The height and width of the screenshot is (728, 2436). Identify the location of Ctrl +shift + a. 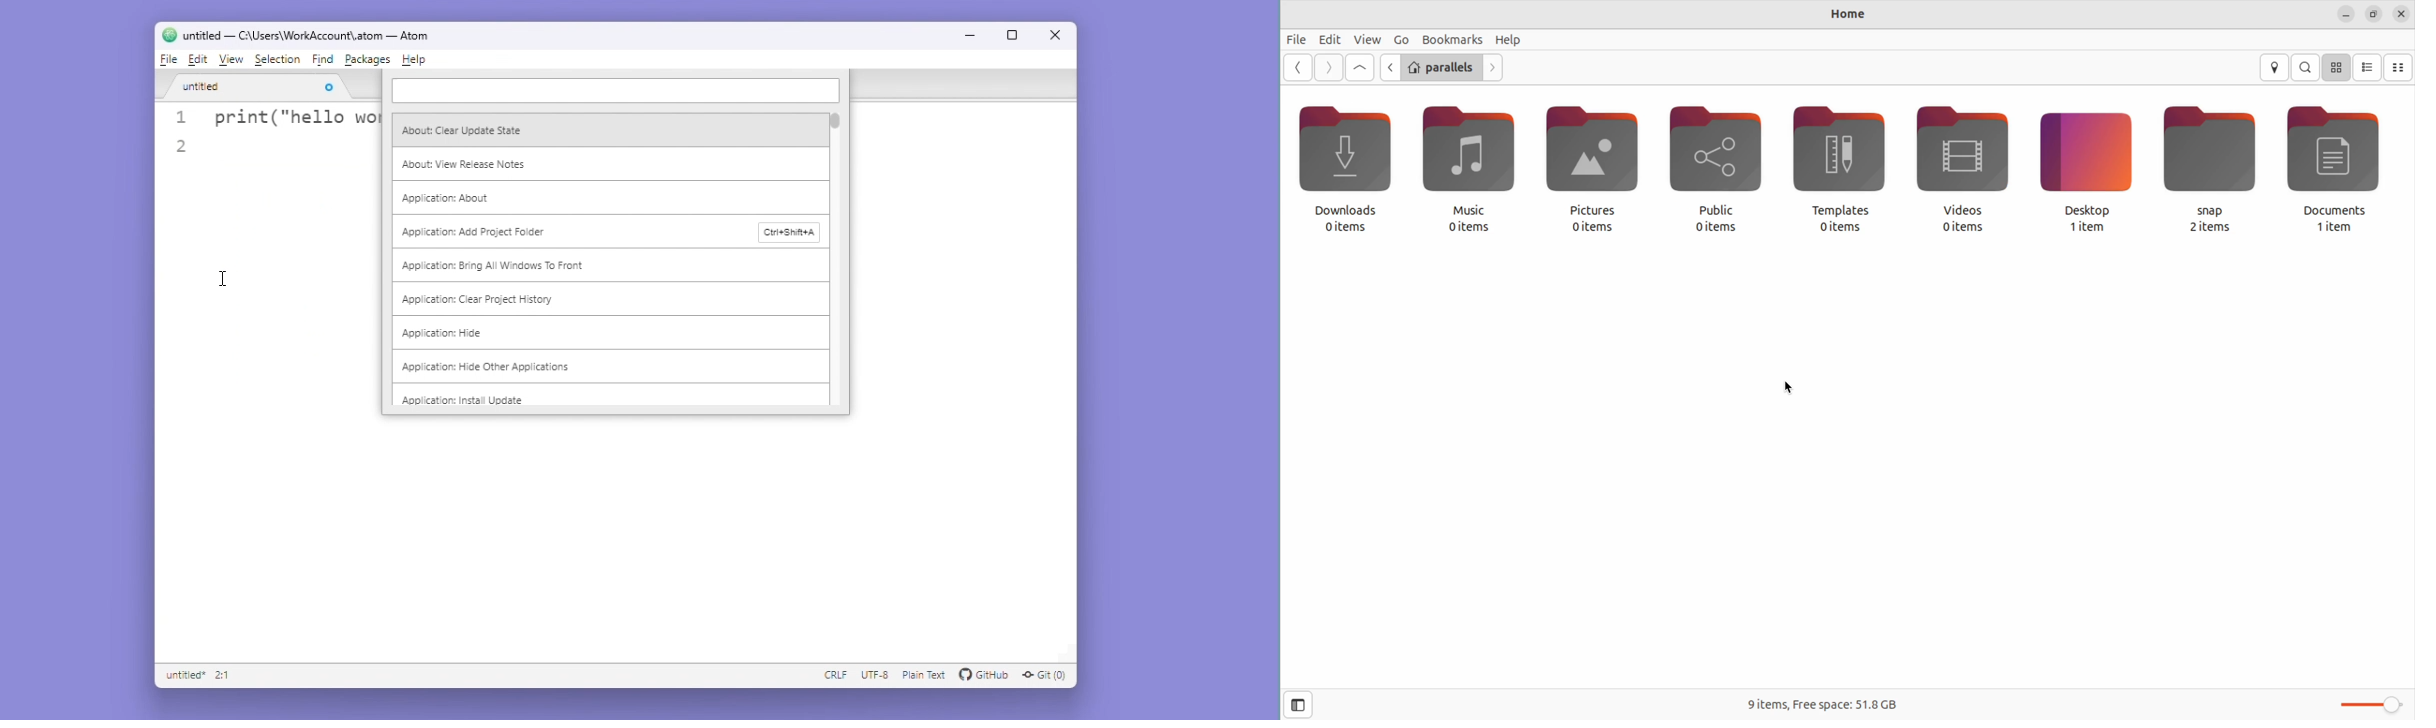
(792, 233).